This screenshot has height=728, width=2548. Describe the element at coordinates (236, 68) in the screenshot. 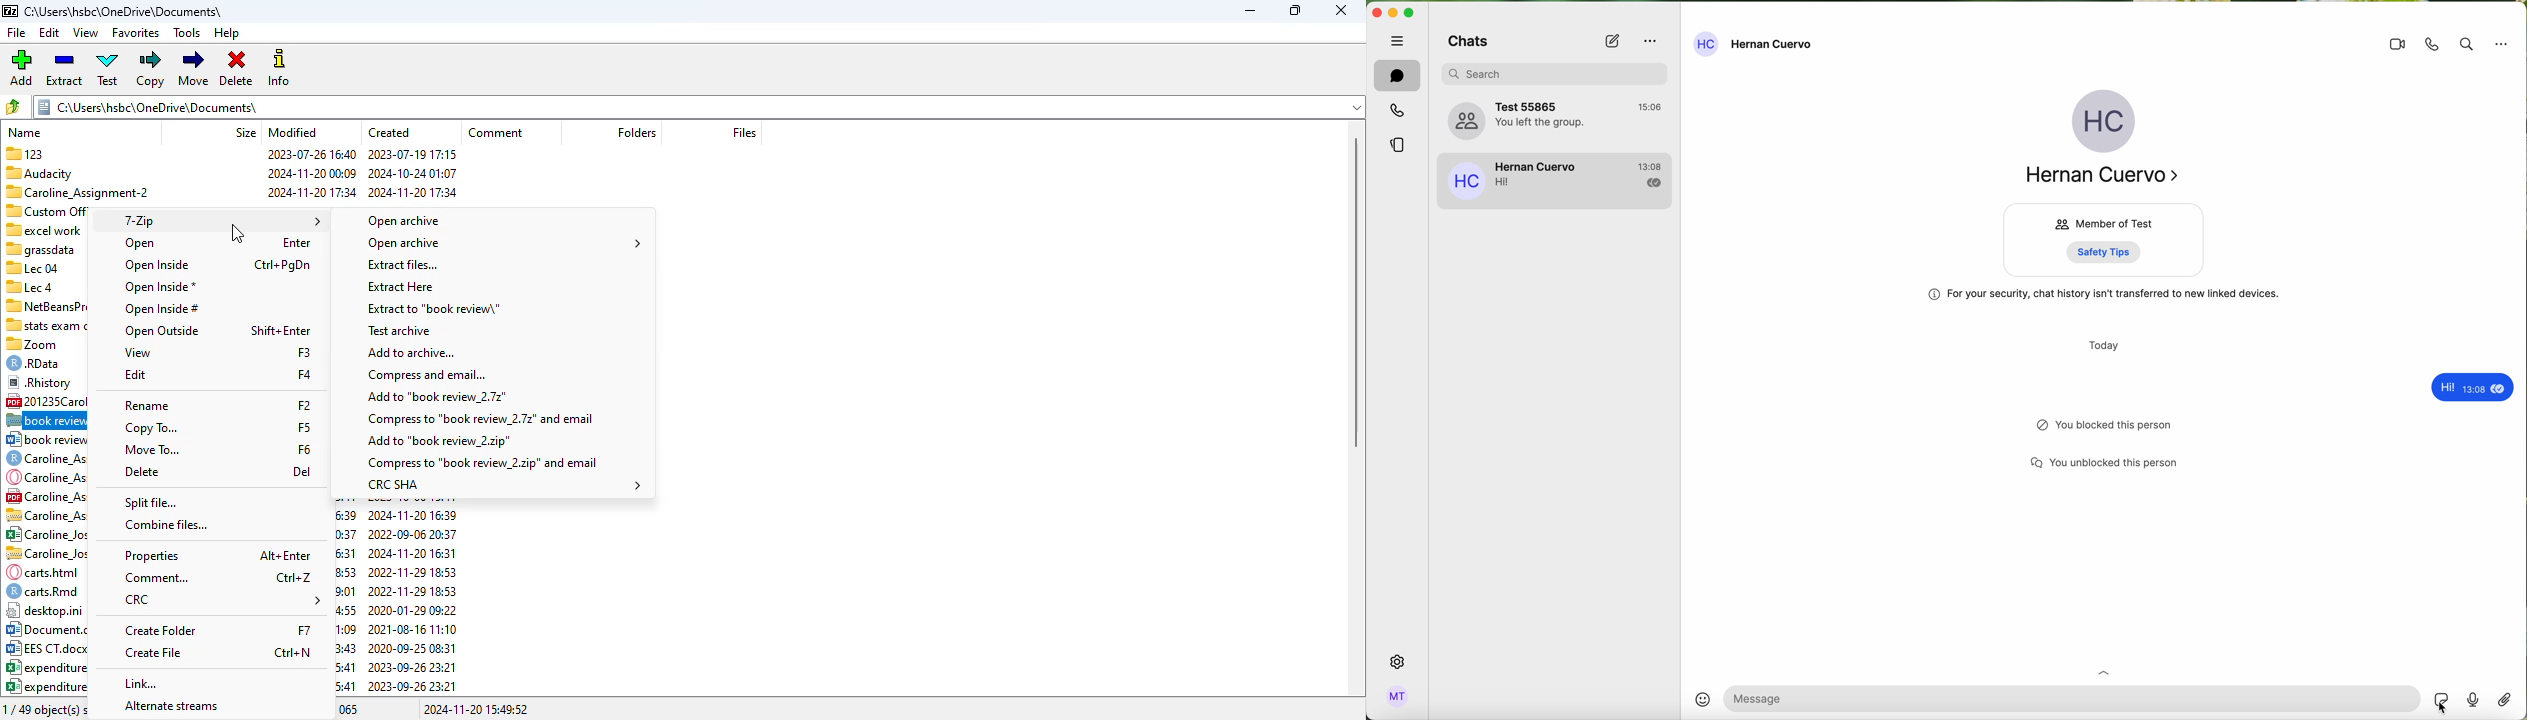

I see `delete` at that location.